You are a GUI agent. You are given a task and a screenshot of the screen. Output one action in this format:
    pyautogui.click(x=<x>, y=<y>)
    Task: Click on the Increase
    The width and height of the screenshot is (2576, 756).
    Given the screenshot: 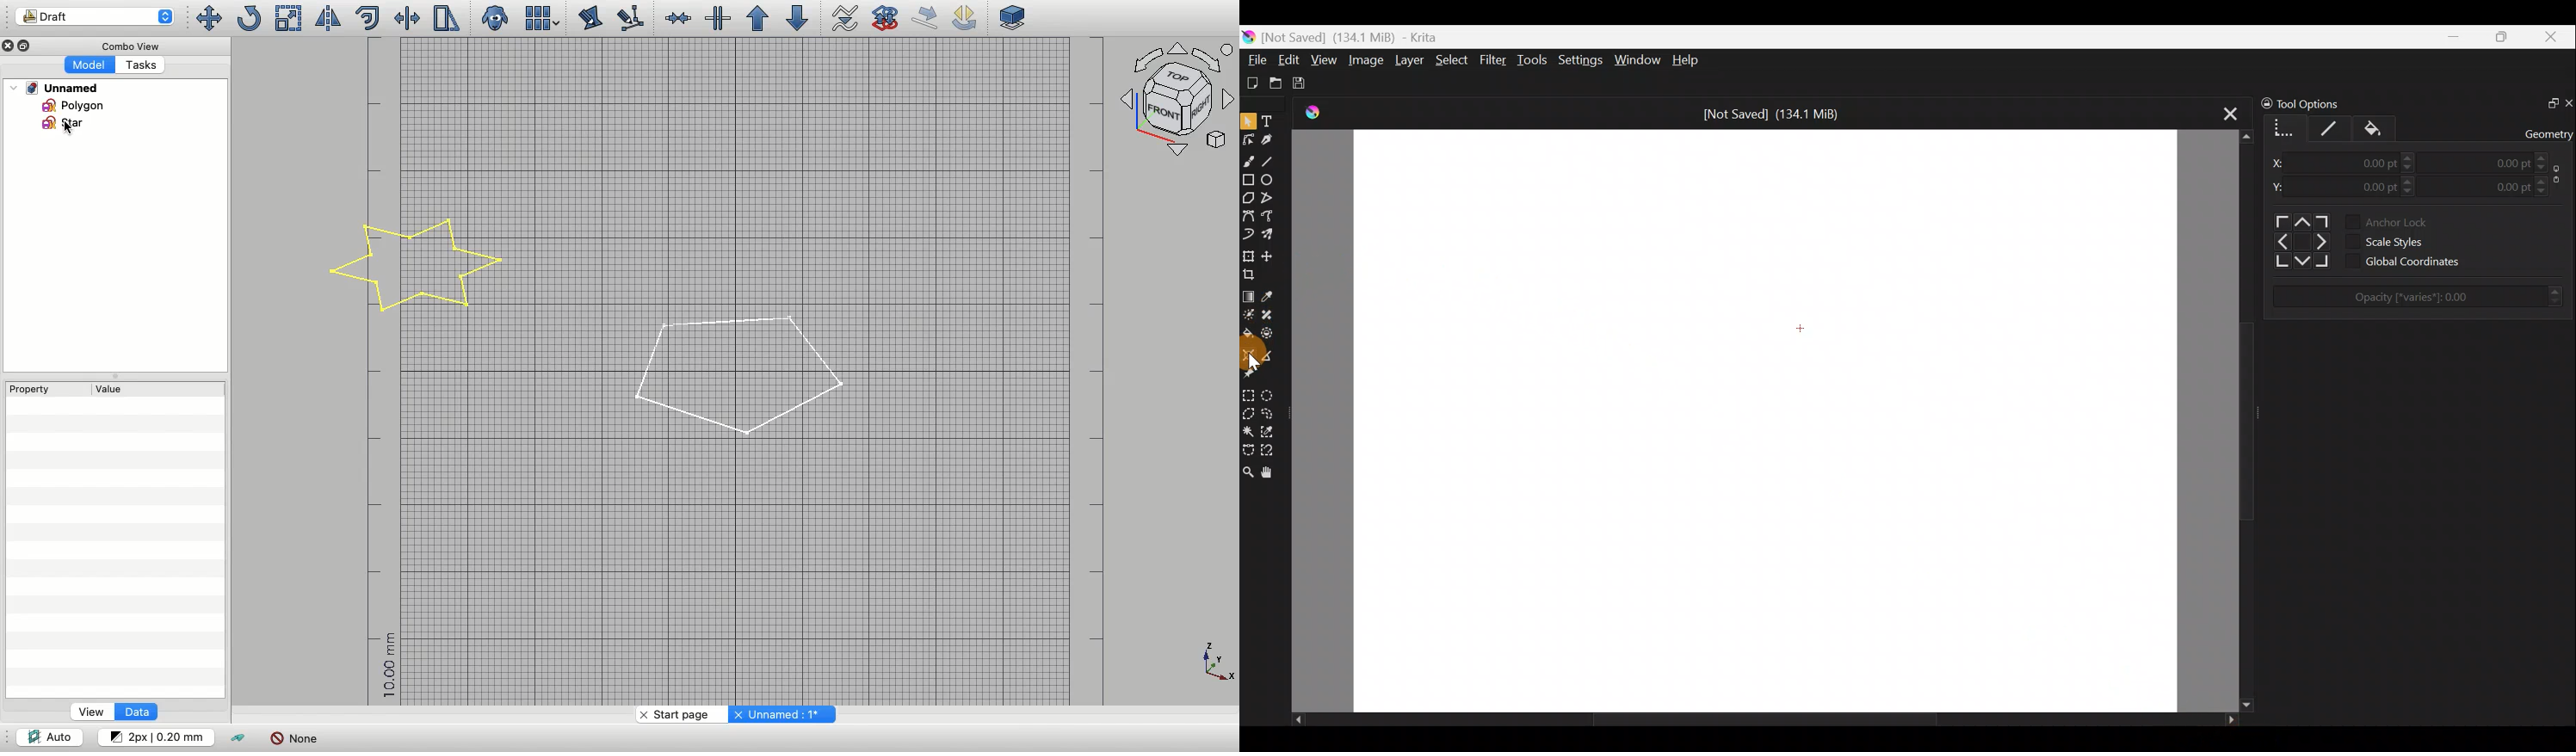 What is the action you would take?
    pyautogui.click(x=2409, y=179)
    